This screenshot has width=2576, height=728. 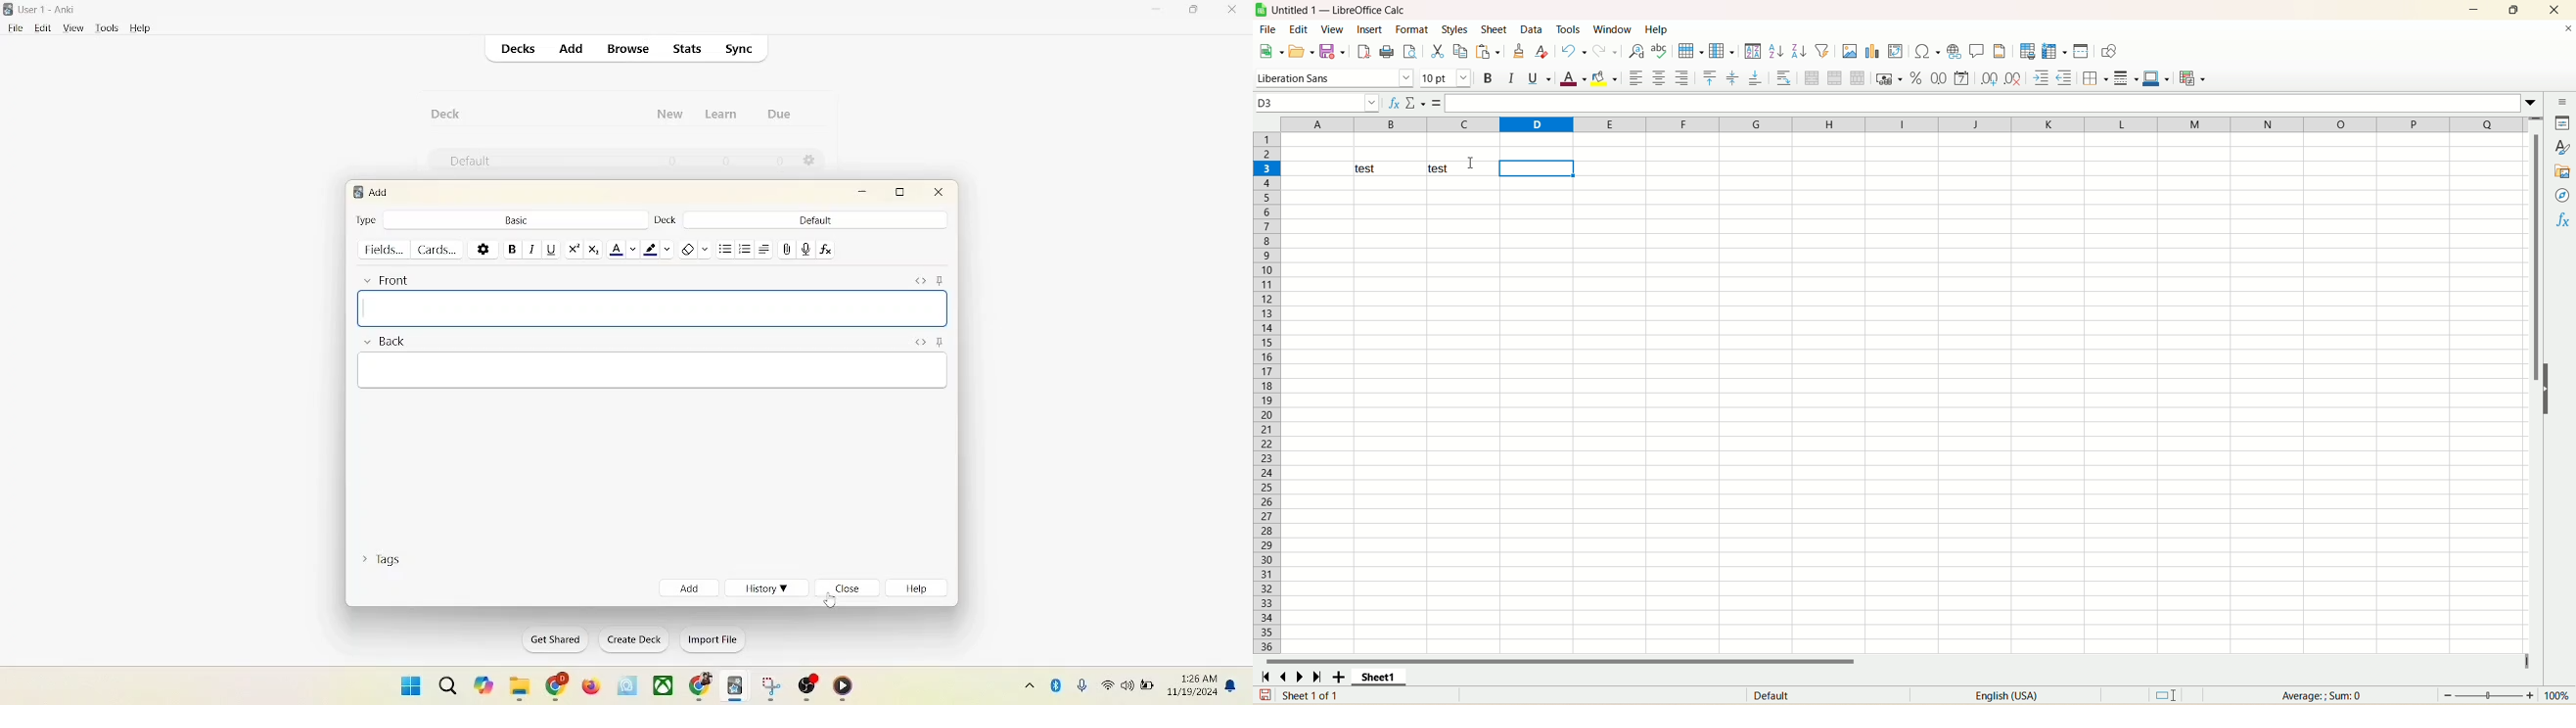 I want to click on help, so click(x=141, y=28).